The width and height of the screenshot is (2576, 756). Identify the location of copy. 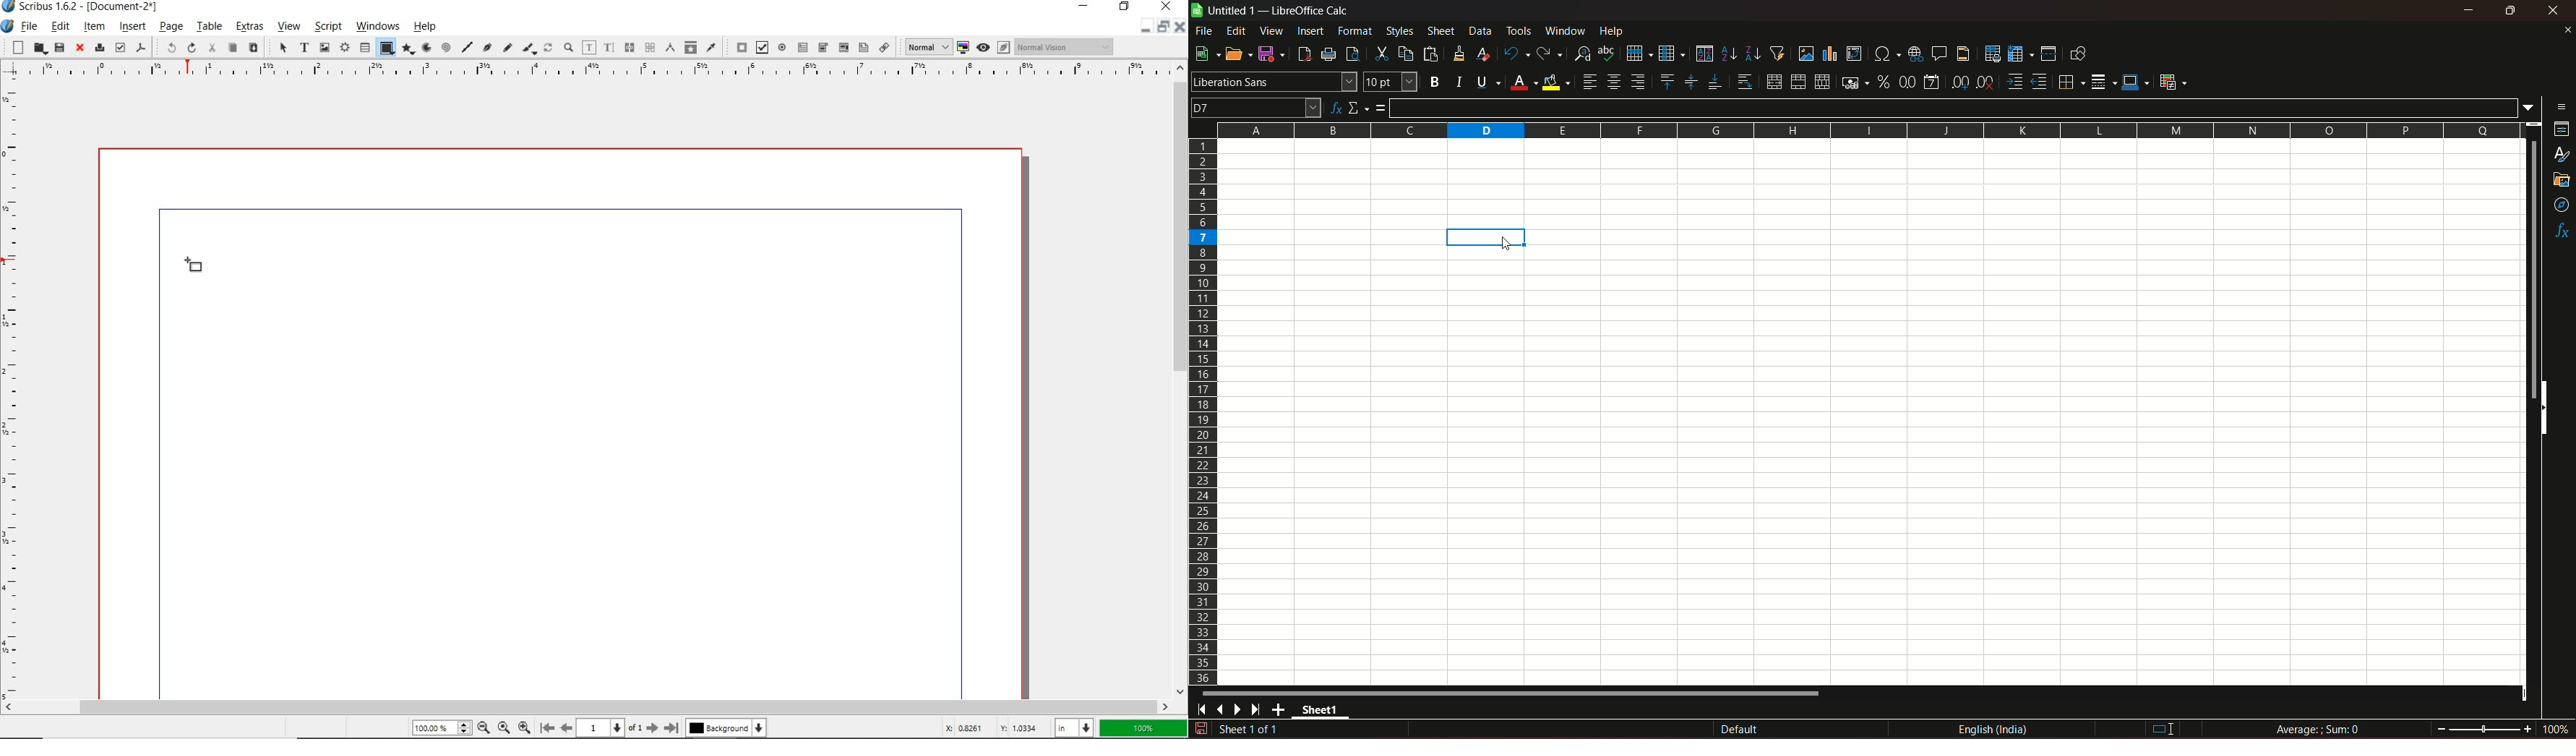
(232, 49).